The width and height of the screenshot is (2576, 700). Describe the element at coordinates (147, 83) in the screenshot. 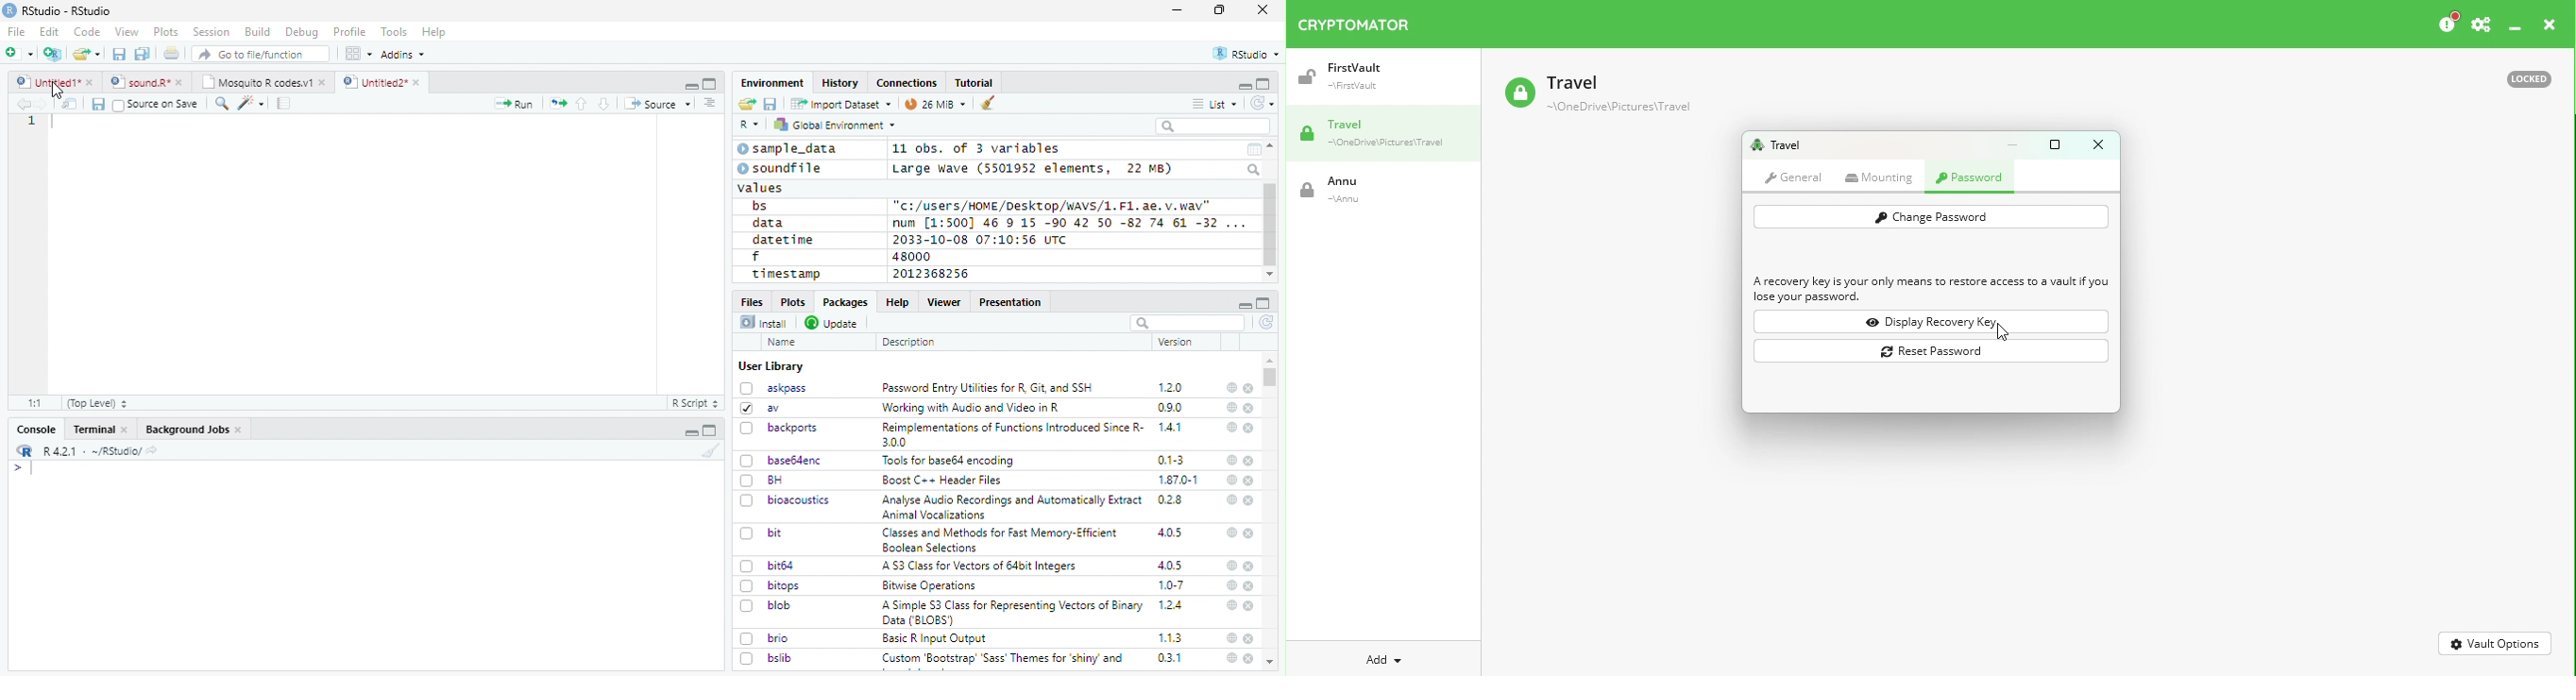

I see `sound.R*` at that location.